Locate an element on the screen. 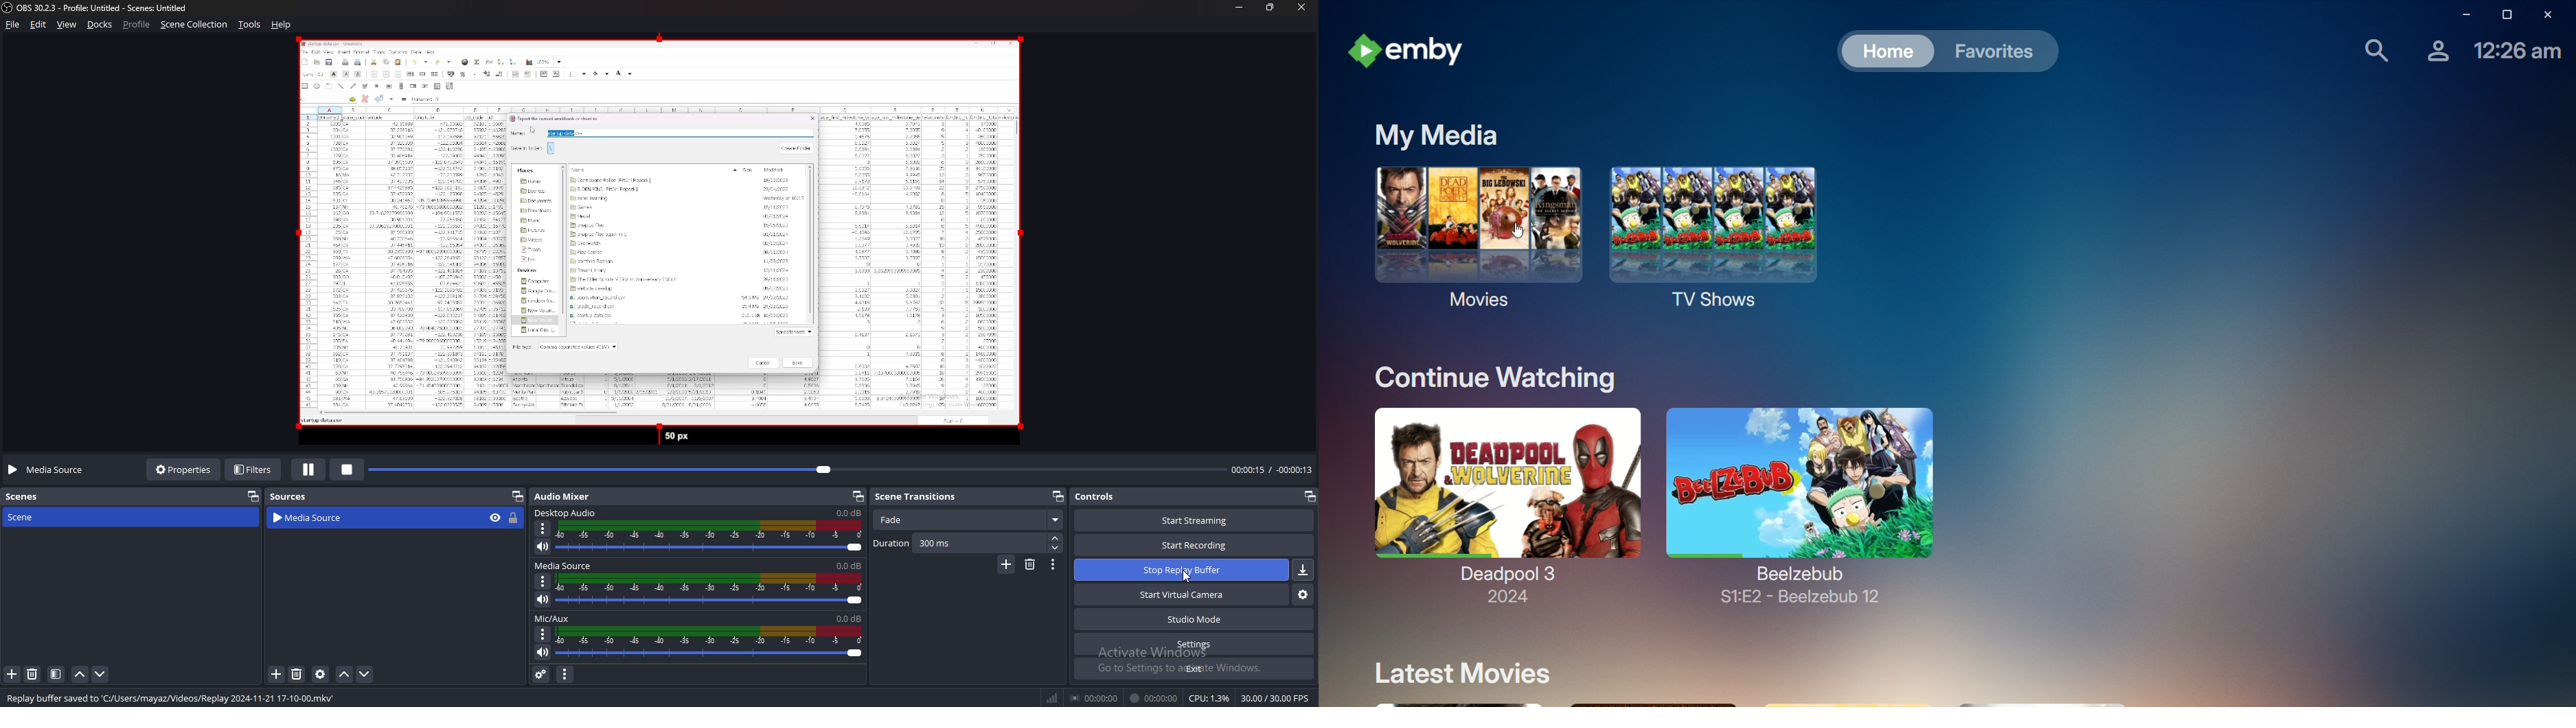 The image size is (2576, 728). mute is located at coordinates (544, 651).